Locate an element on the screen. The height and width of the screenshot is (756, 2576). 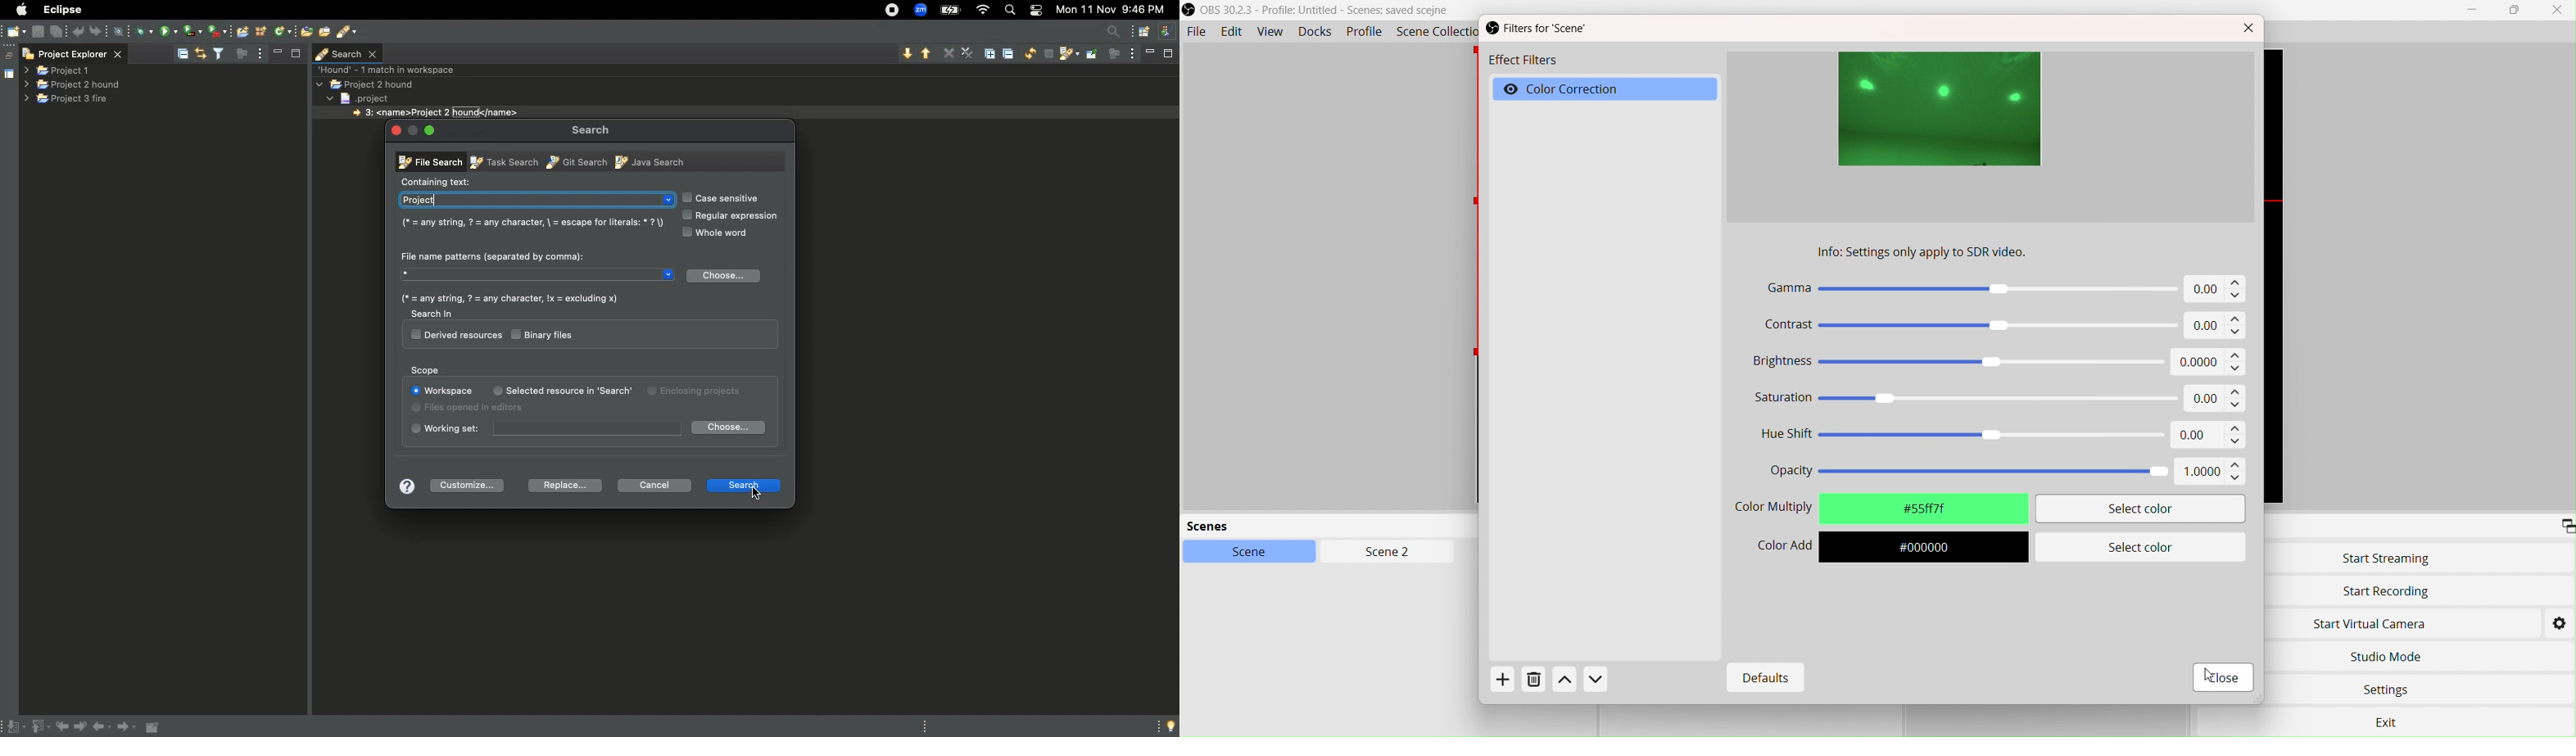
Whole word is located at coordinates (720, 233).